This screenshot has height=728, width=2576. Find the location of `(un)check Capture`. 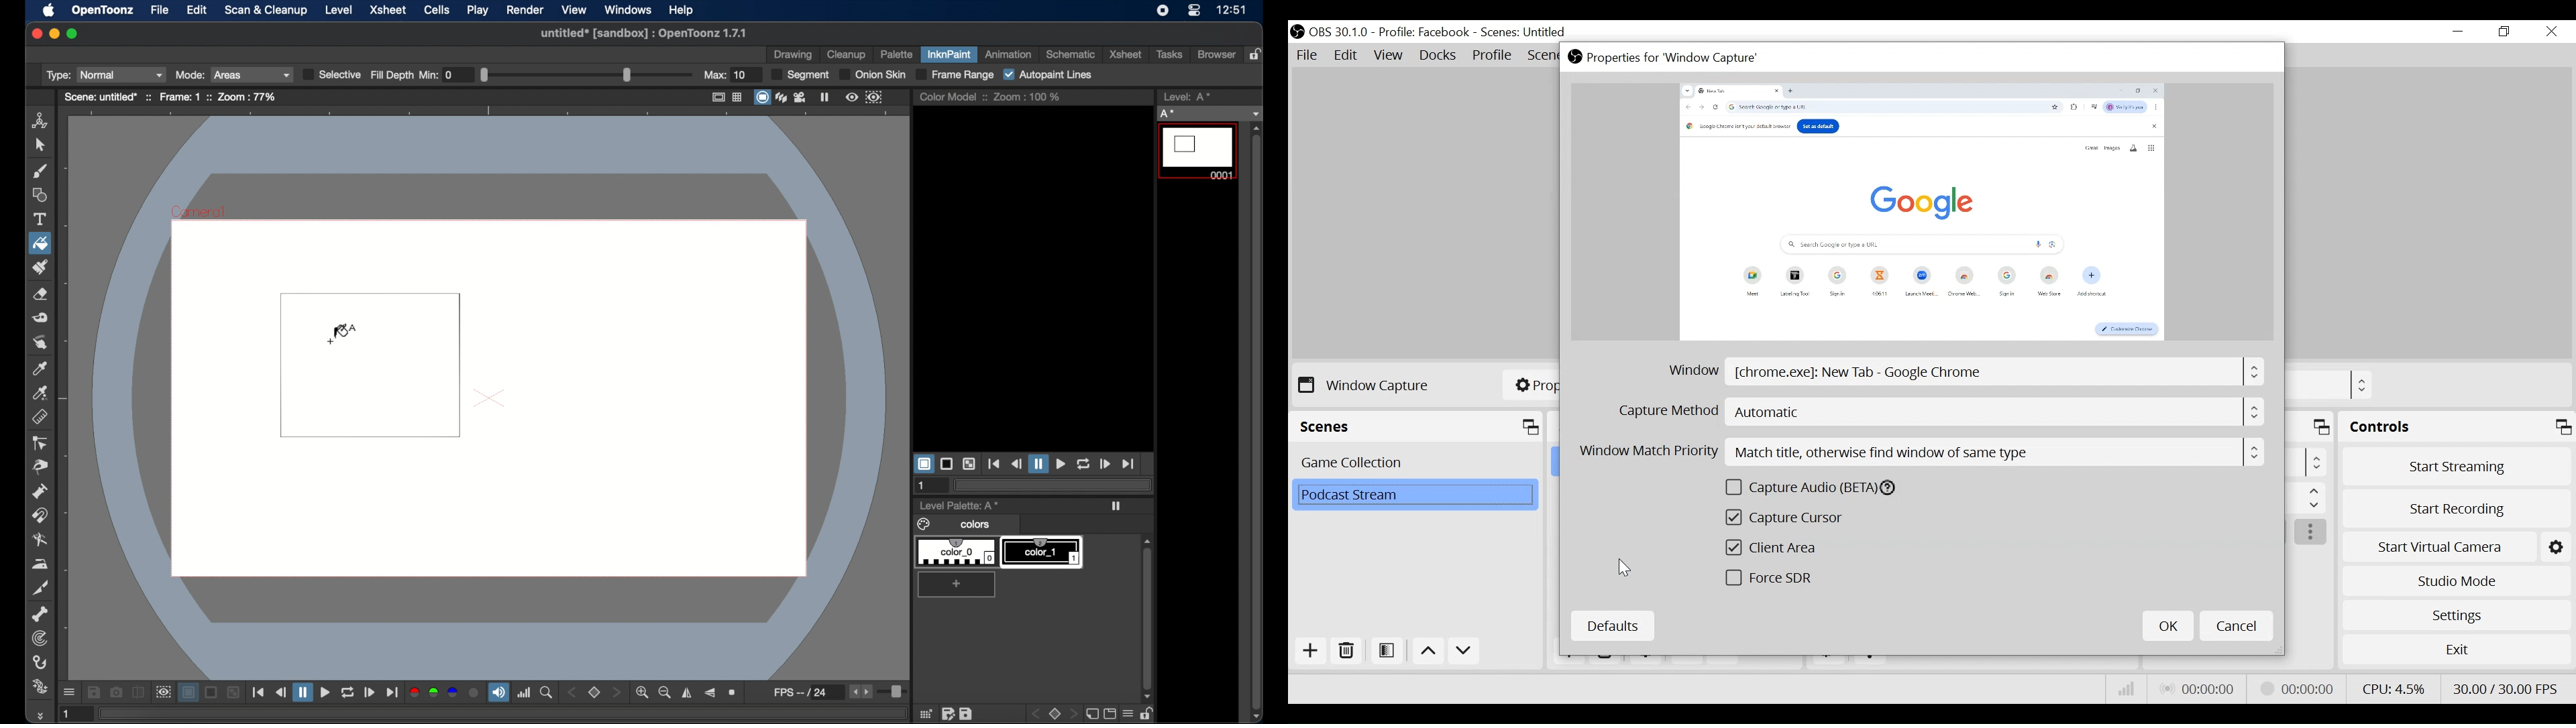

(un)check Capture is located at coordinates (1794, 518).